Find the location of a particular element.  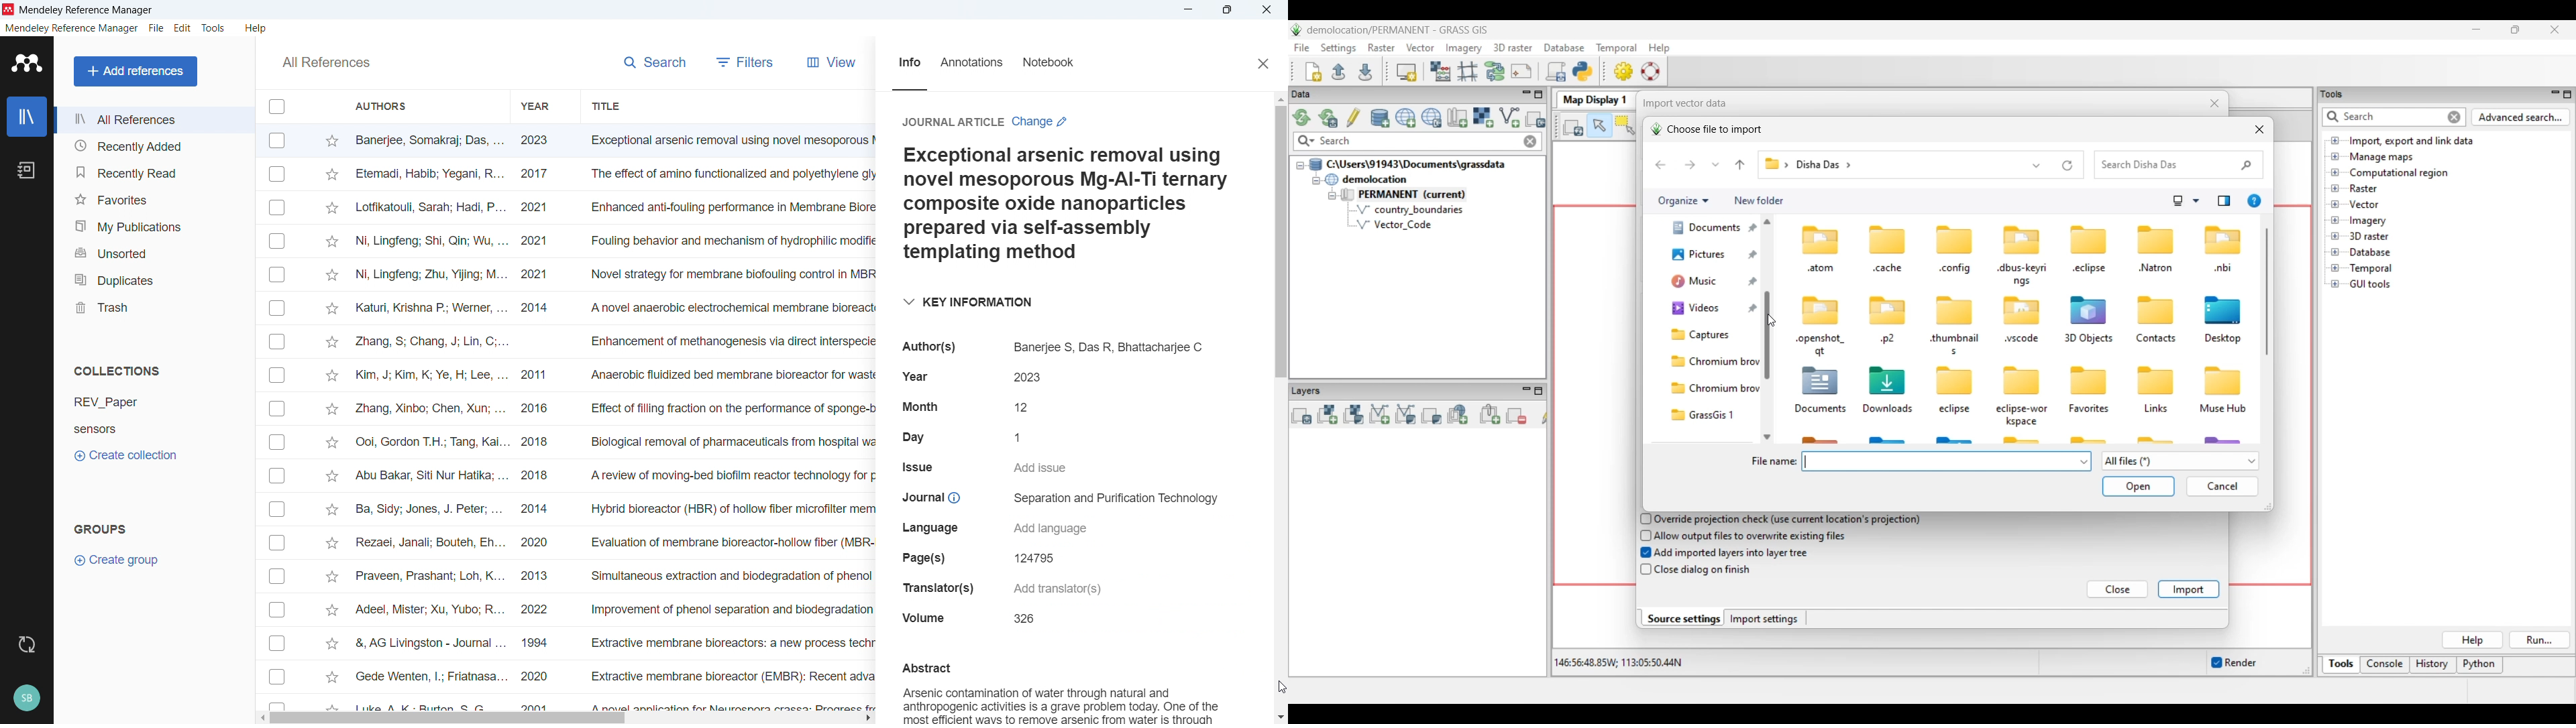

anaerobic fluidized bed membrane bioreactor for wastewater treatment is located at coordinates (730, 375).